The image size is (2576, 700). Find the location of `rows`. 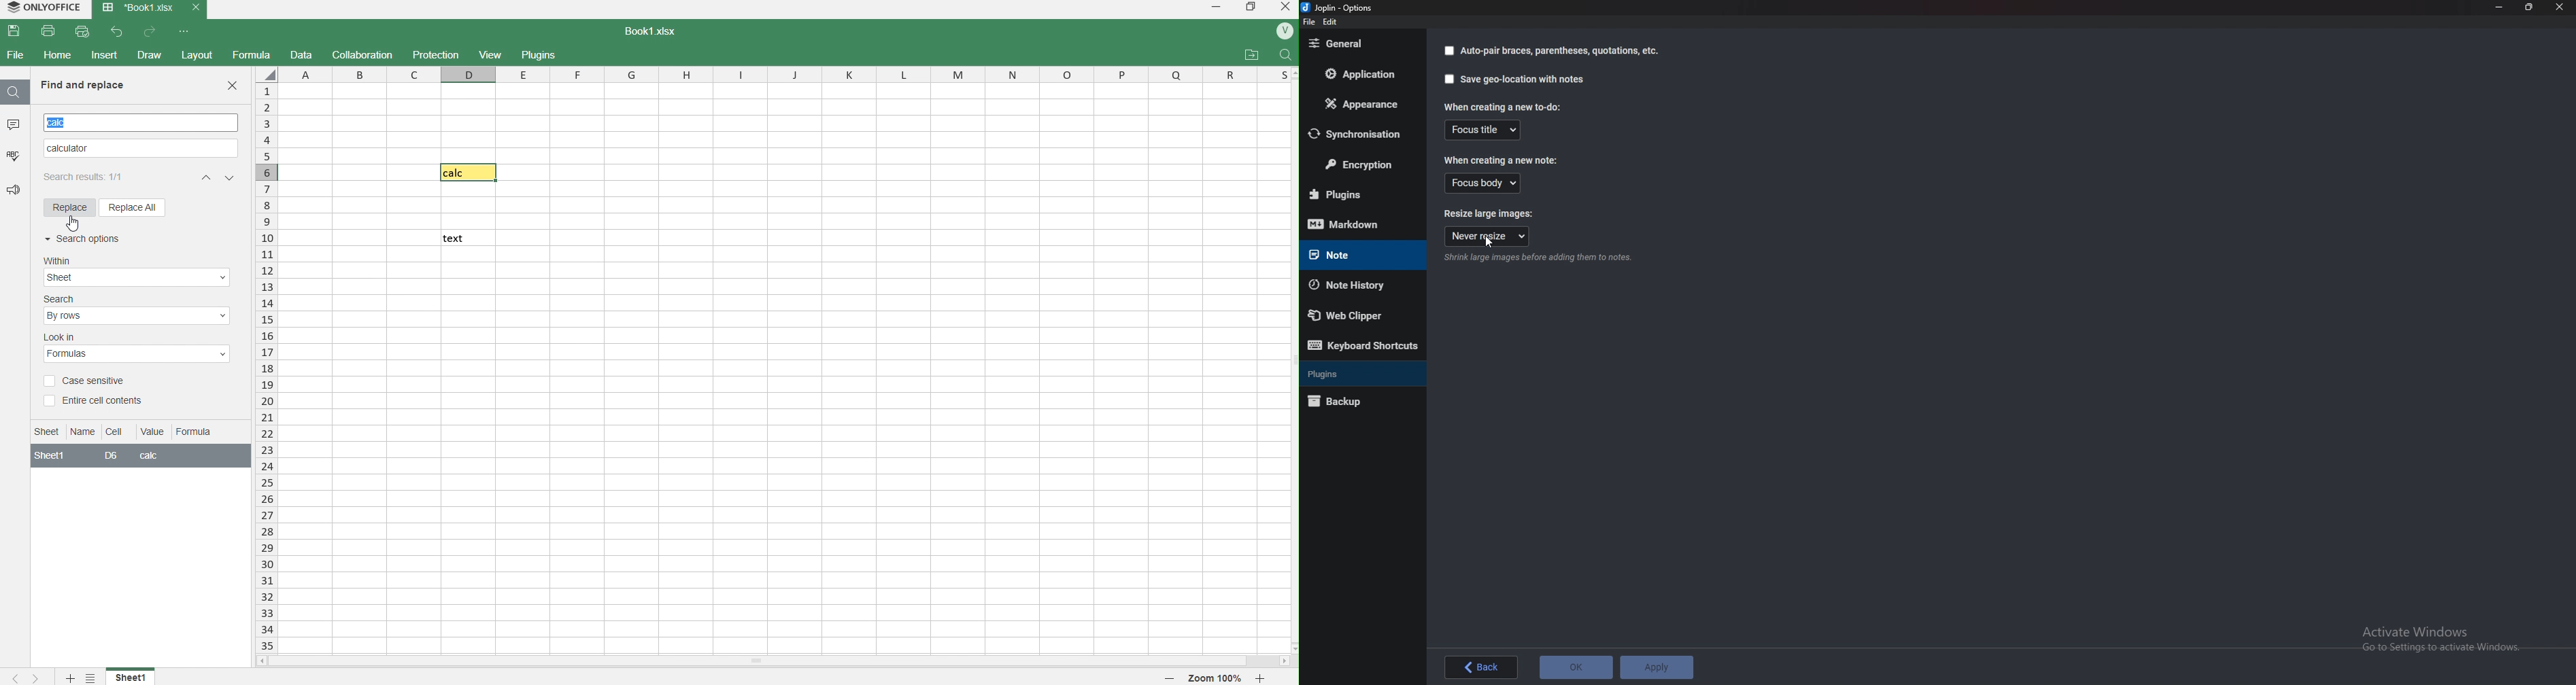

rows is located at coordinates (270, 366).